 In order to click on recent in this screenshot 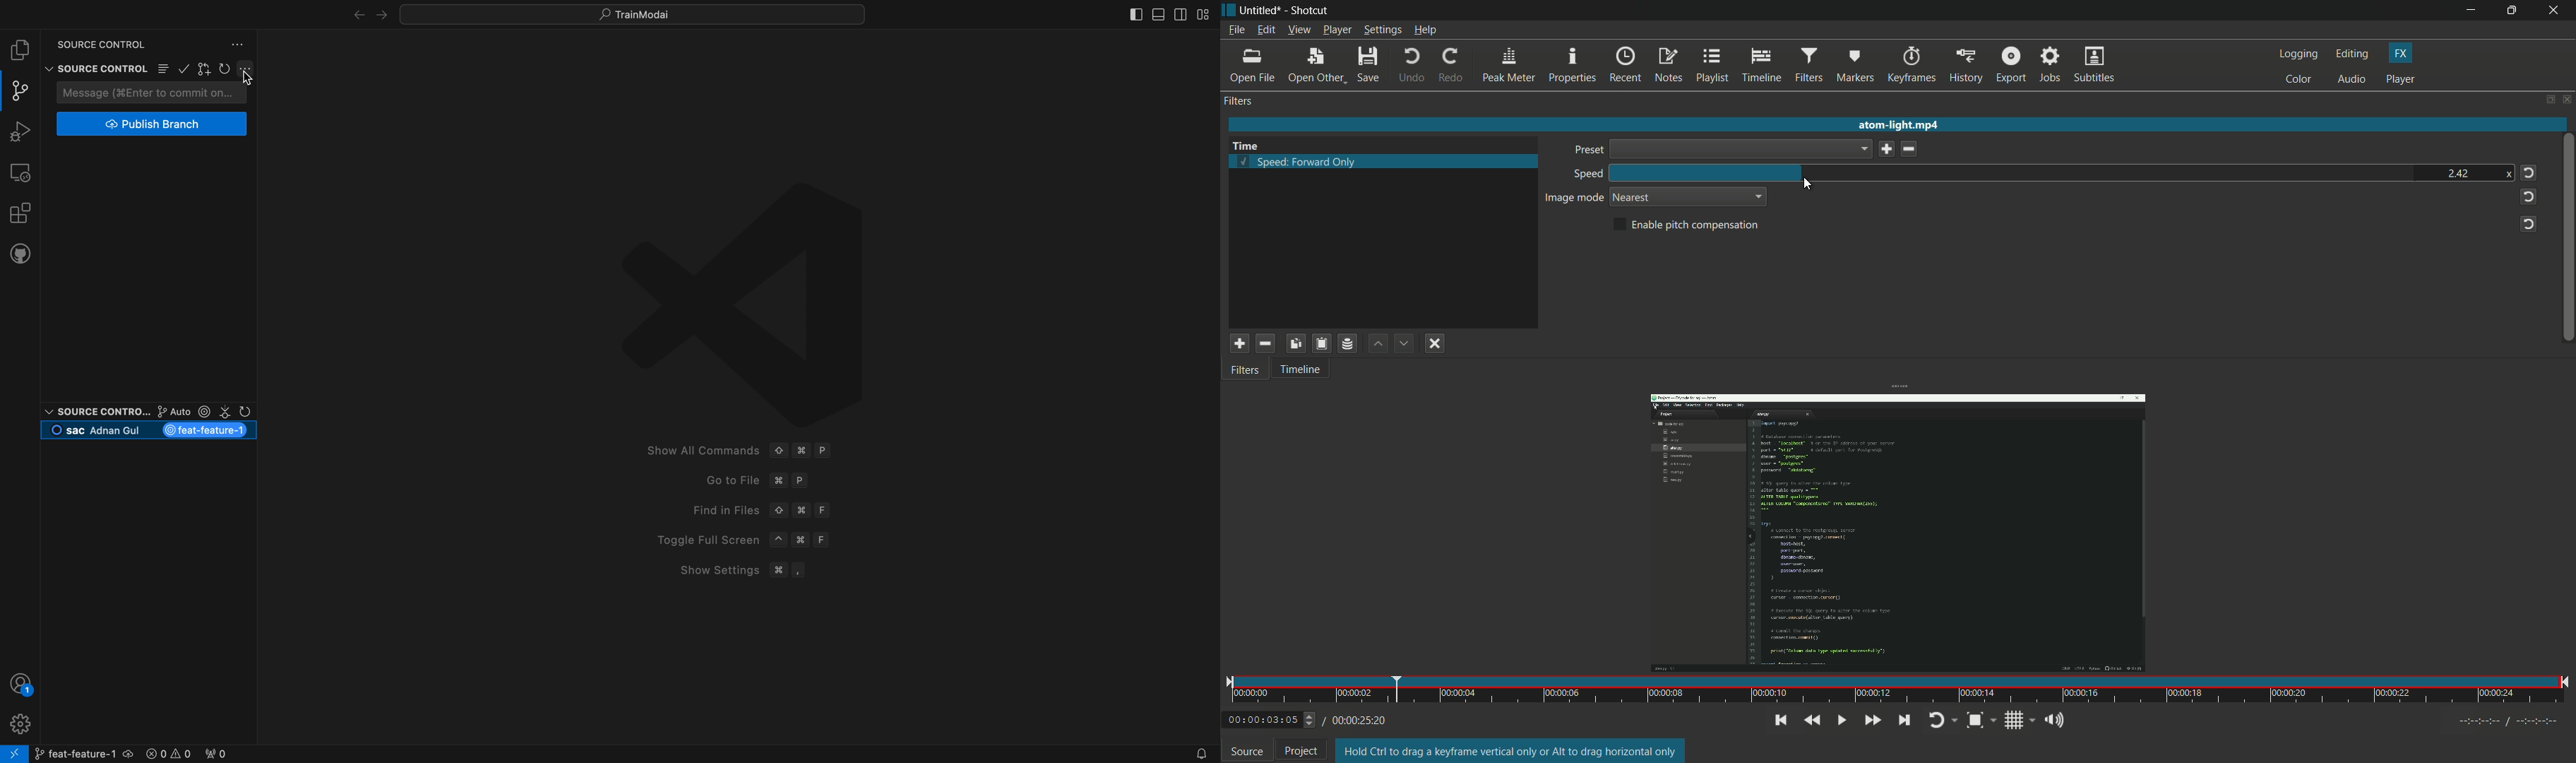, I will do `click(1626, 66)`.